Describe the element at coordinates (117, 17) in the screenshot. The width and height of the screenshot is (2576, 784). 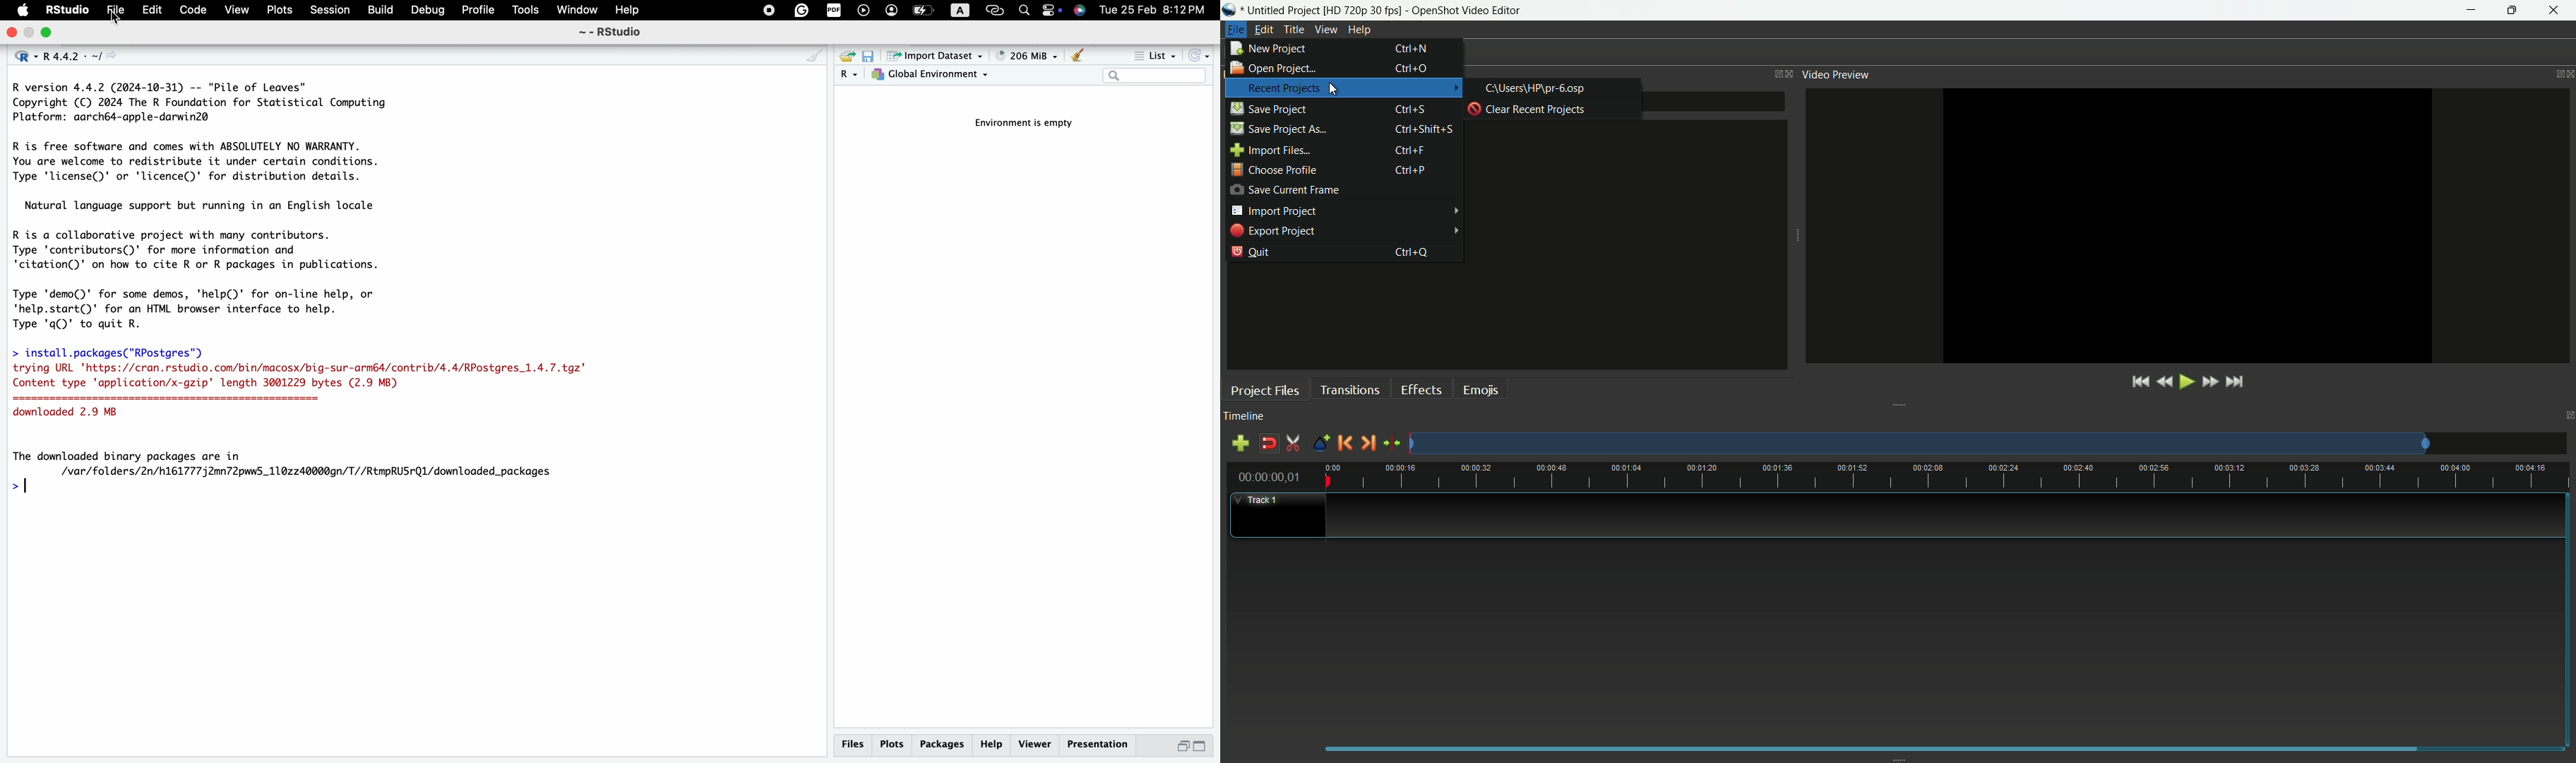
I see `cursor` at that location.